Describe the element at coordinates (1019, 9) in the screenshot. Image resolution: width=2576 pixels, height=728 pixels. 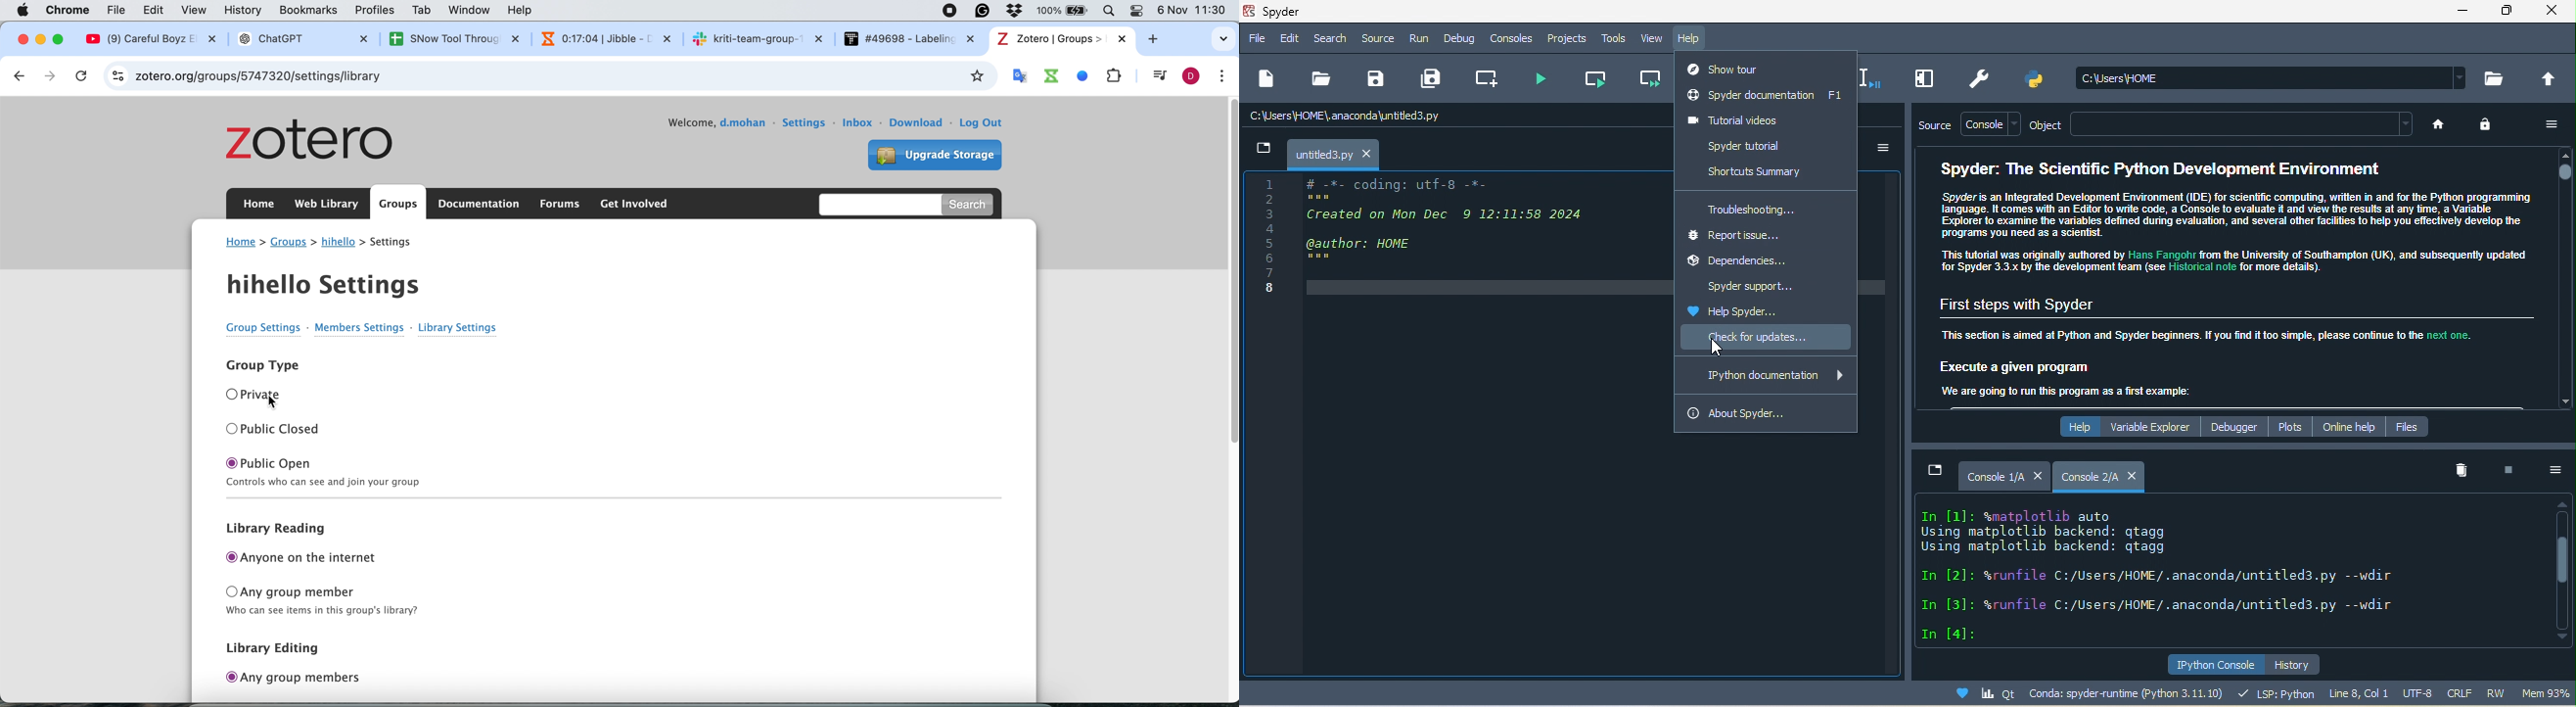
I see `Antivirus` at that location.